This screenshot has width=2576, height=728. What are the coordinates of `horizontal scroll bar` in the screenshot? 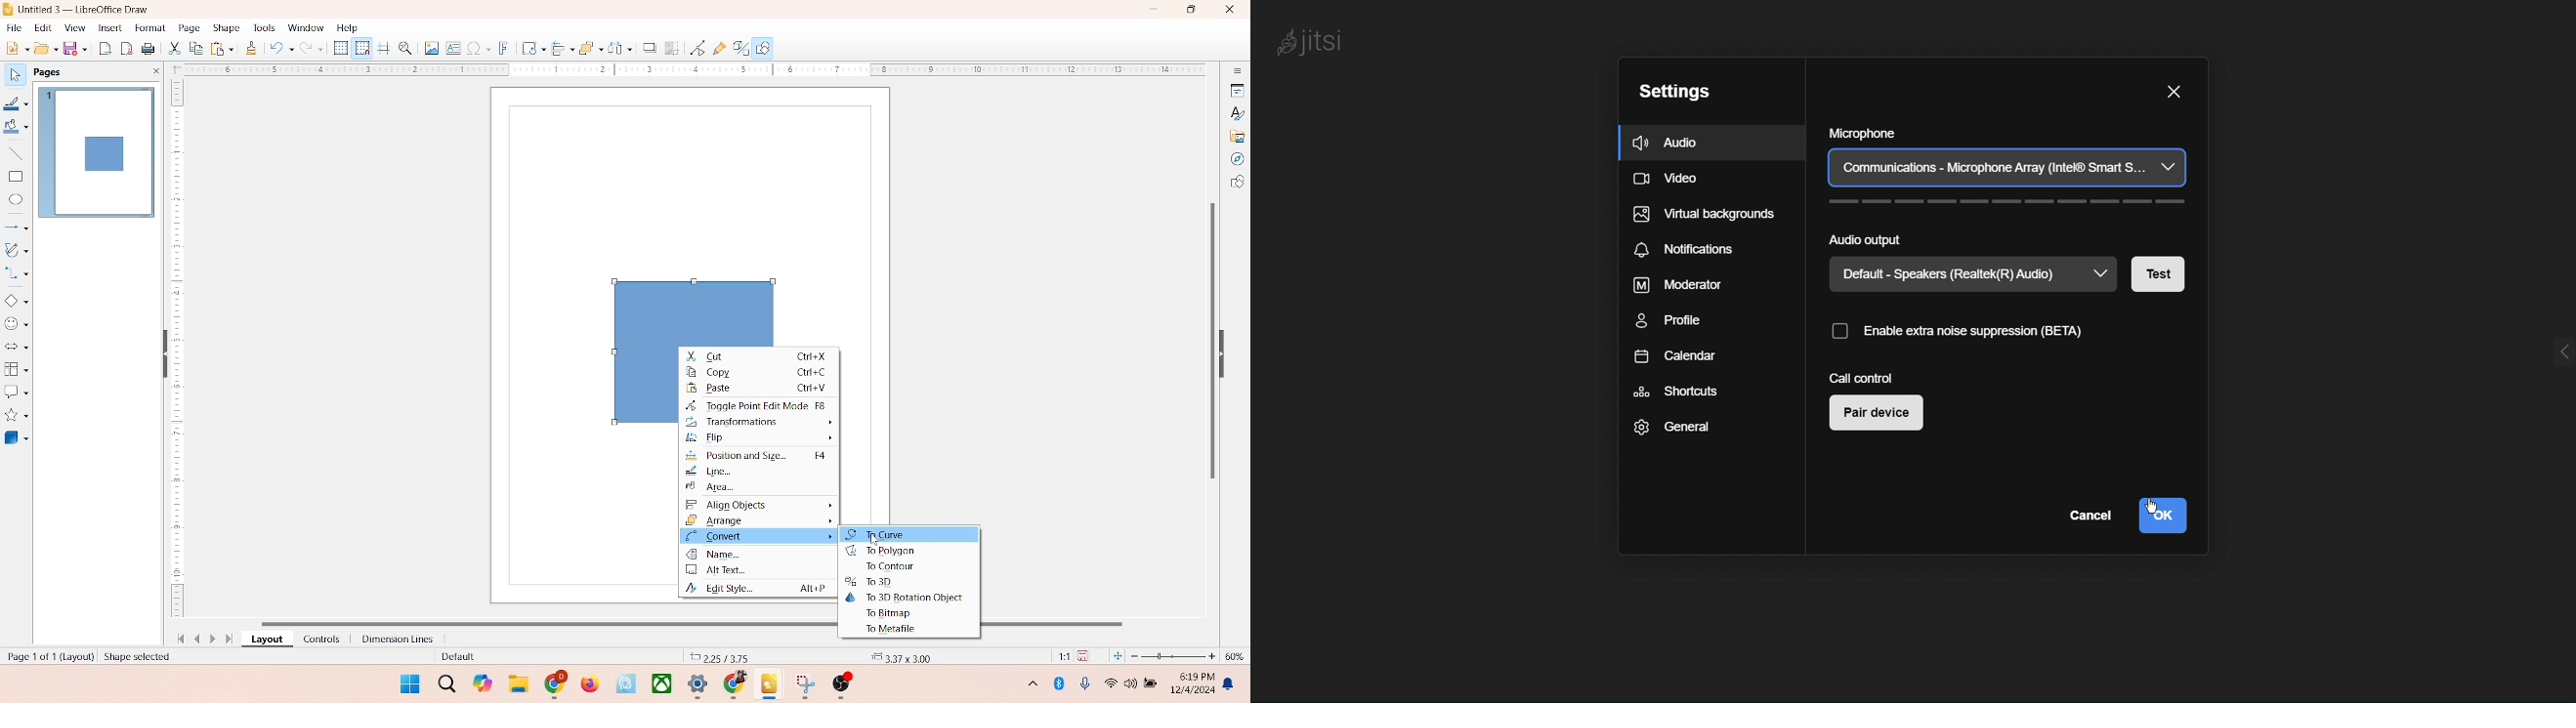 It's located at (522, 622).